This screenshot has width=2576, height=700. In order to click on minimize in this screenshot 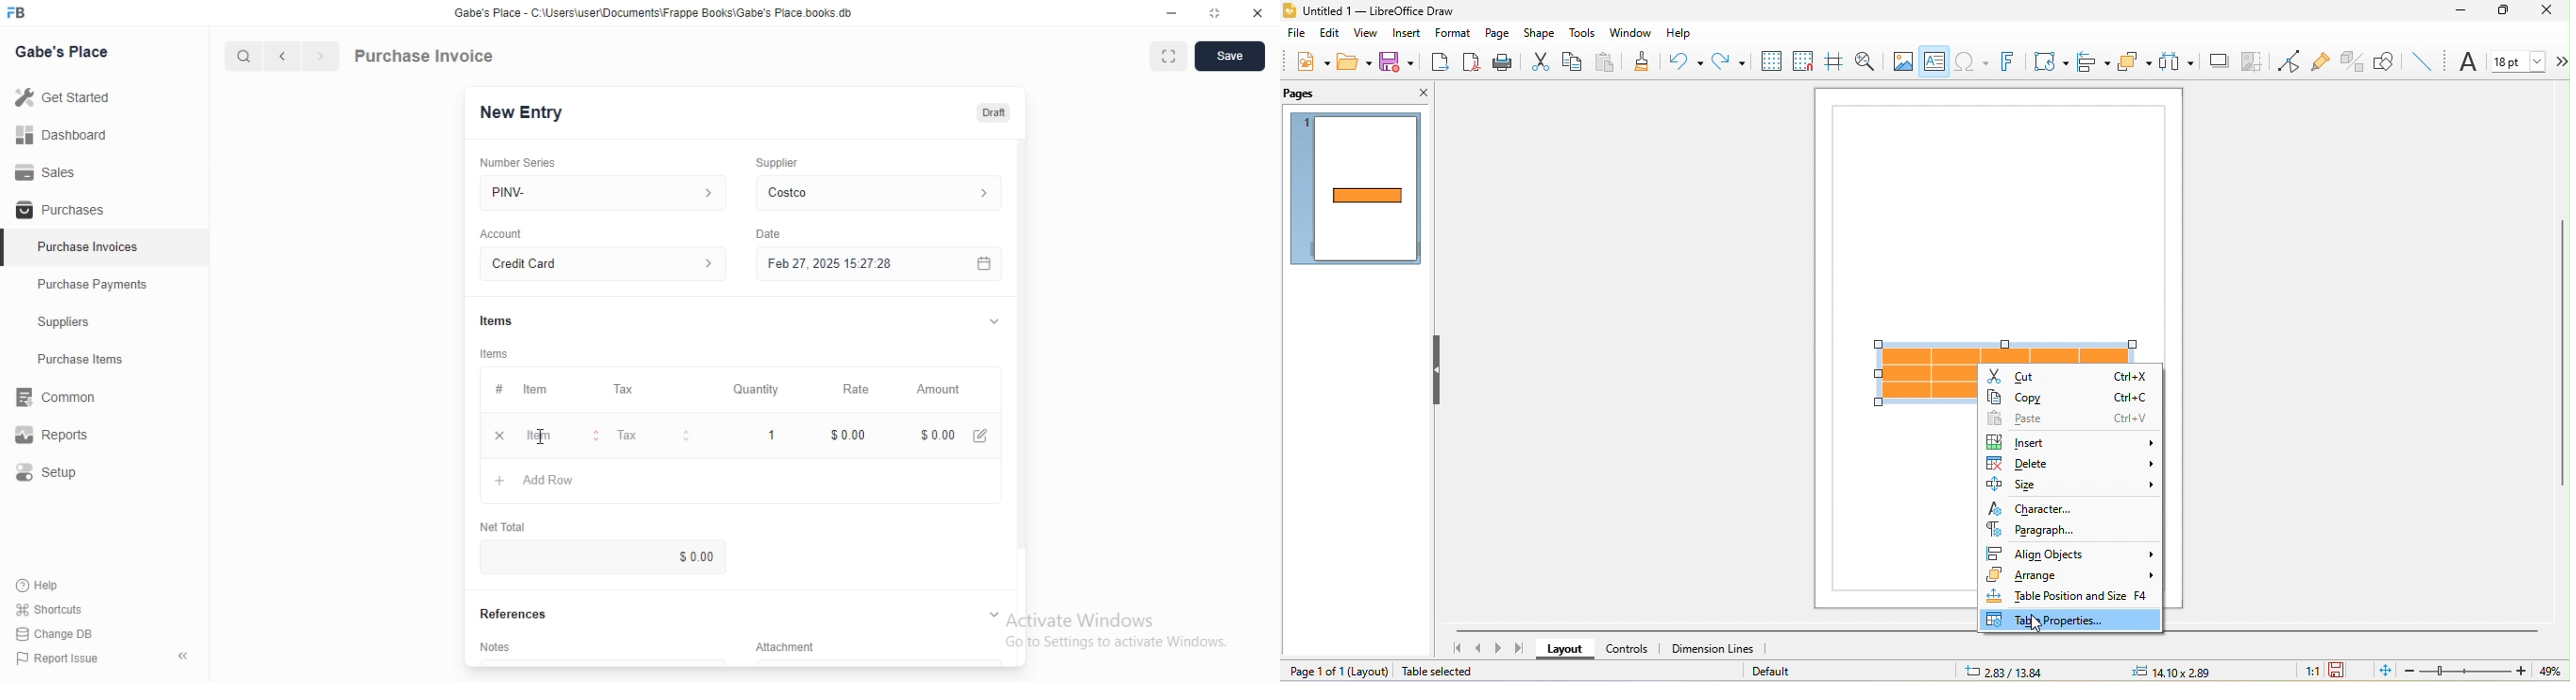, I will do `click(2464, 13)`.